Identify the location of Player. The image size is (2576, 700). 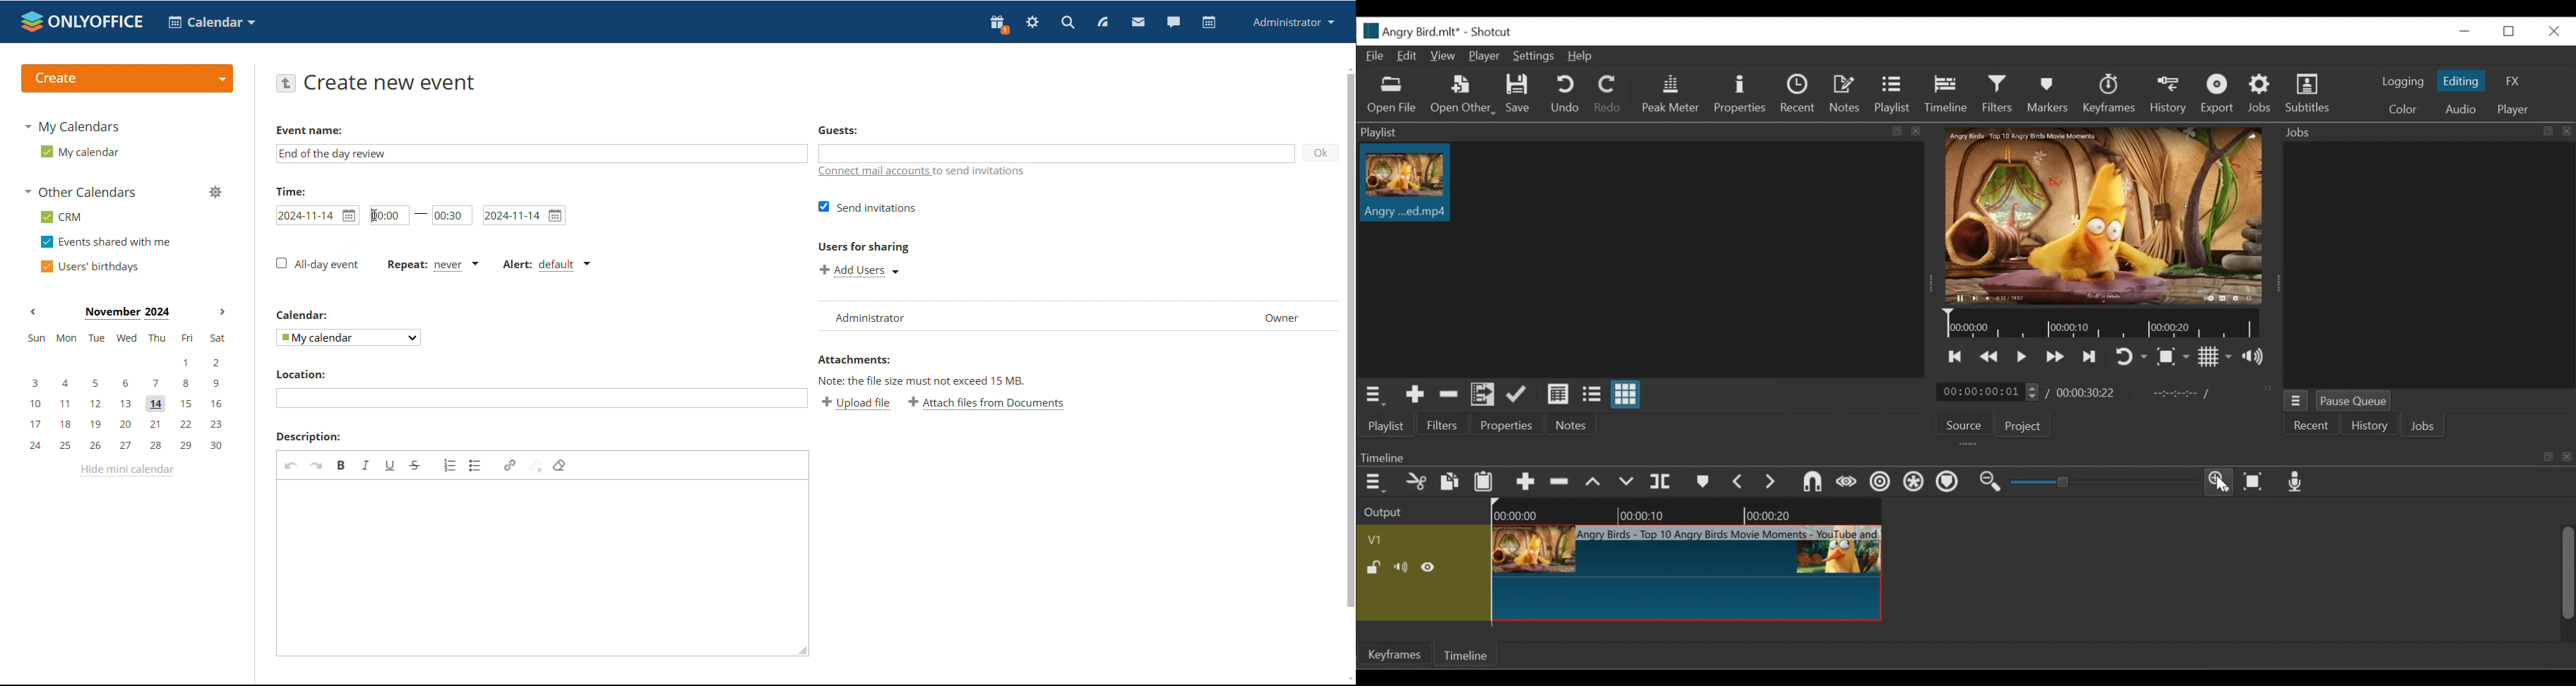
(1484, 55).